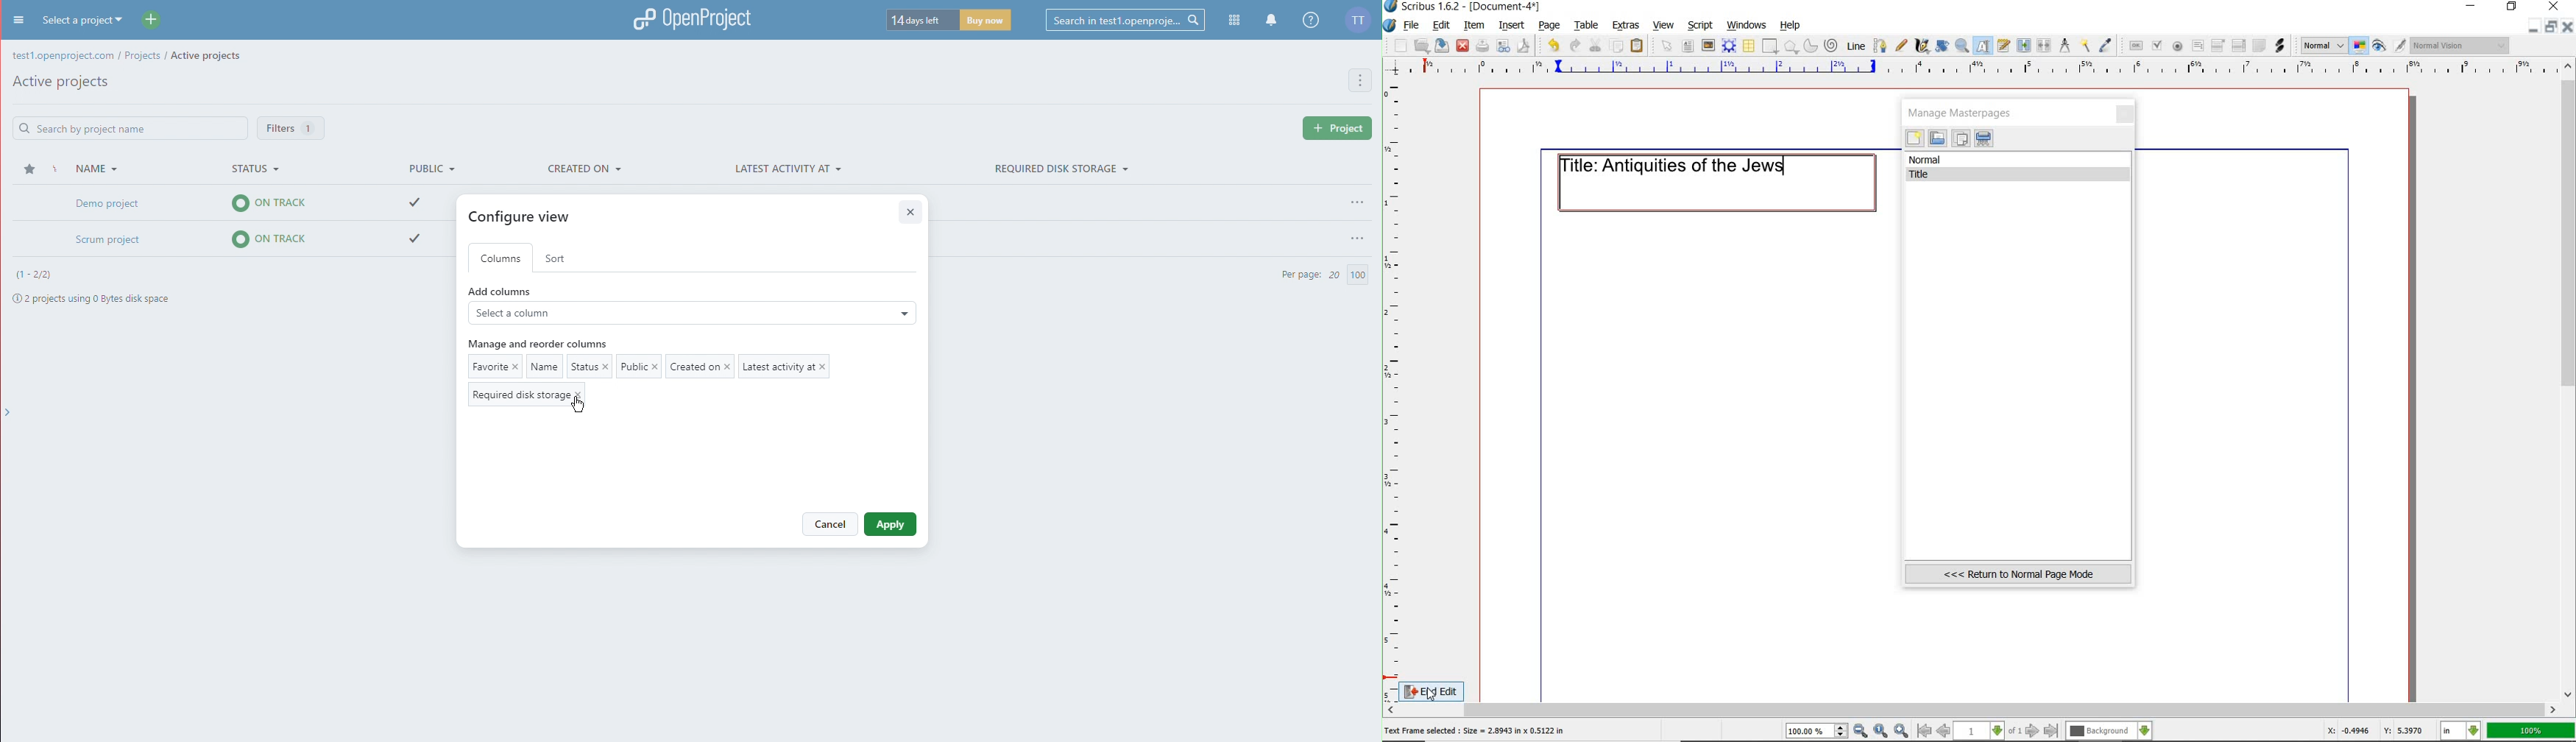 The image size is (2576, 756). What do you see at coordinates (1899, 46) in the screenshot?
I see `freehand line` at bounding box center [1899, 46].